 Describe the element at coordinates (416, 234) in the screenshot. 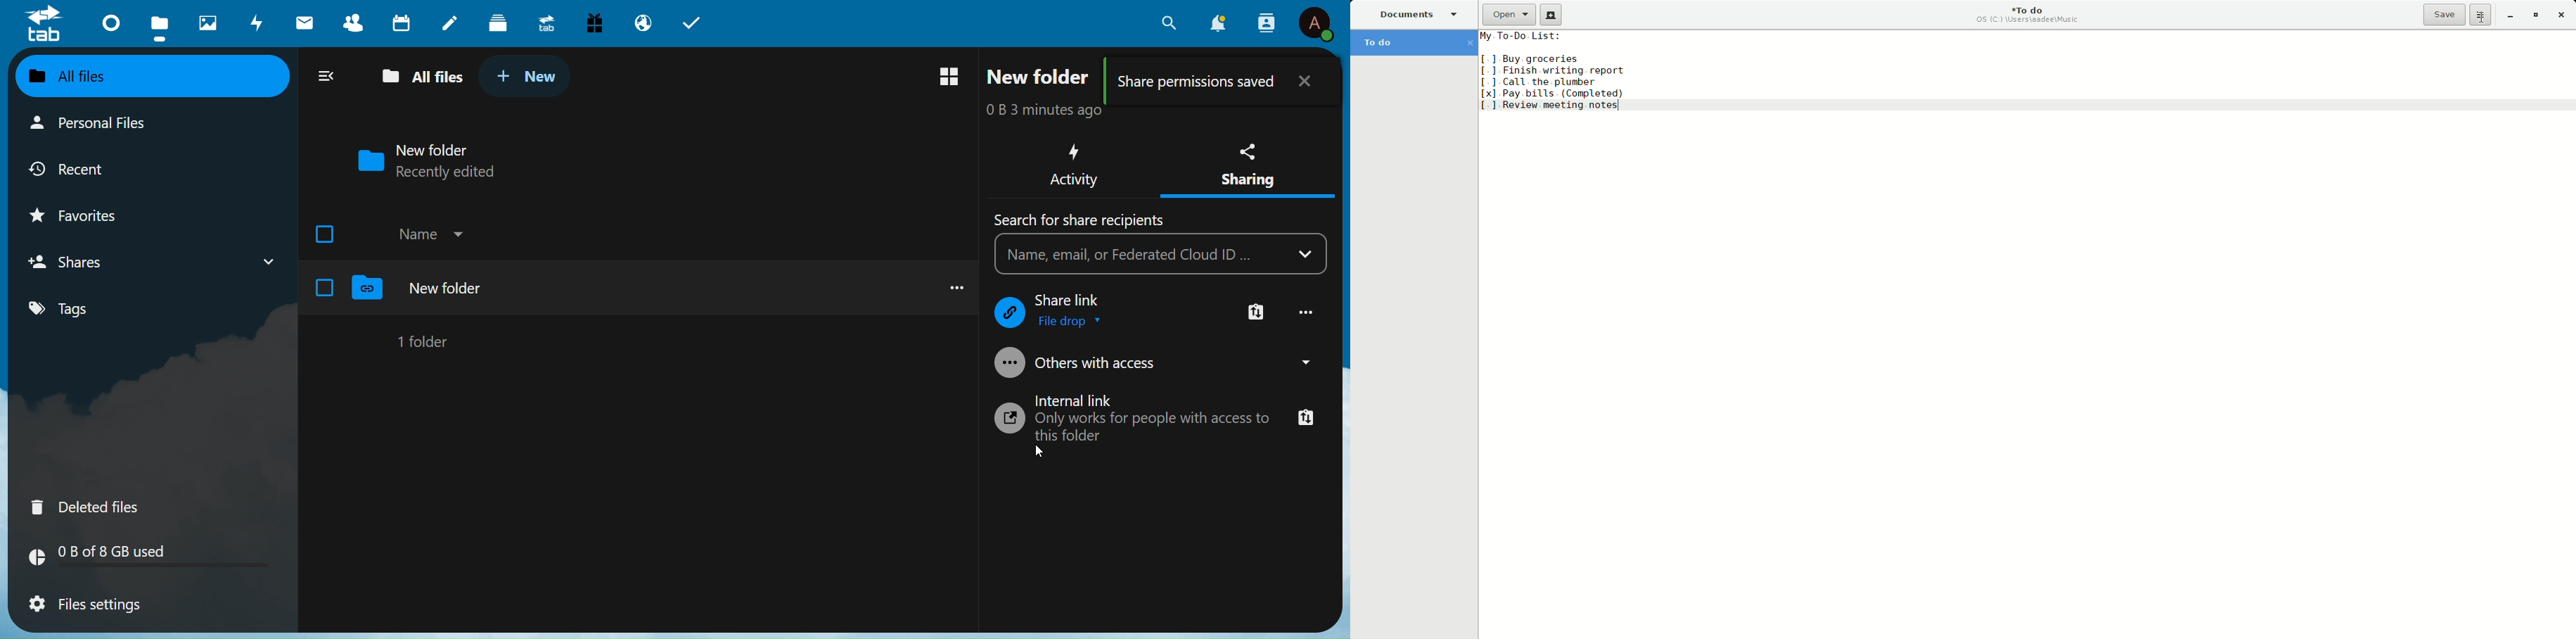

I see `Name` at that location.